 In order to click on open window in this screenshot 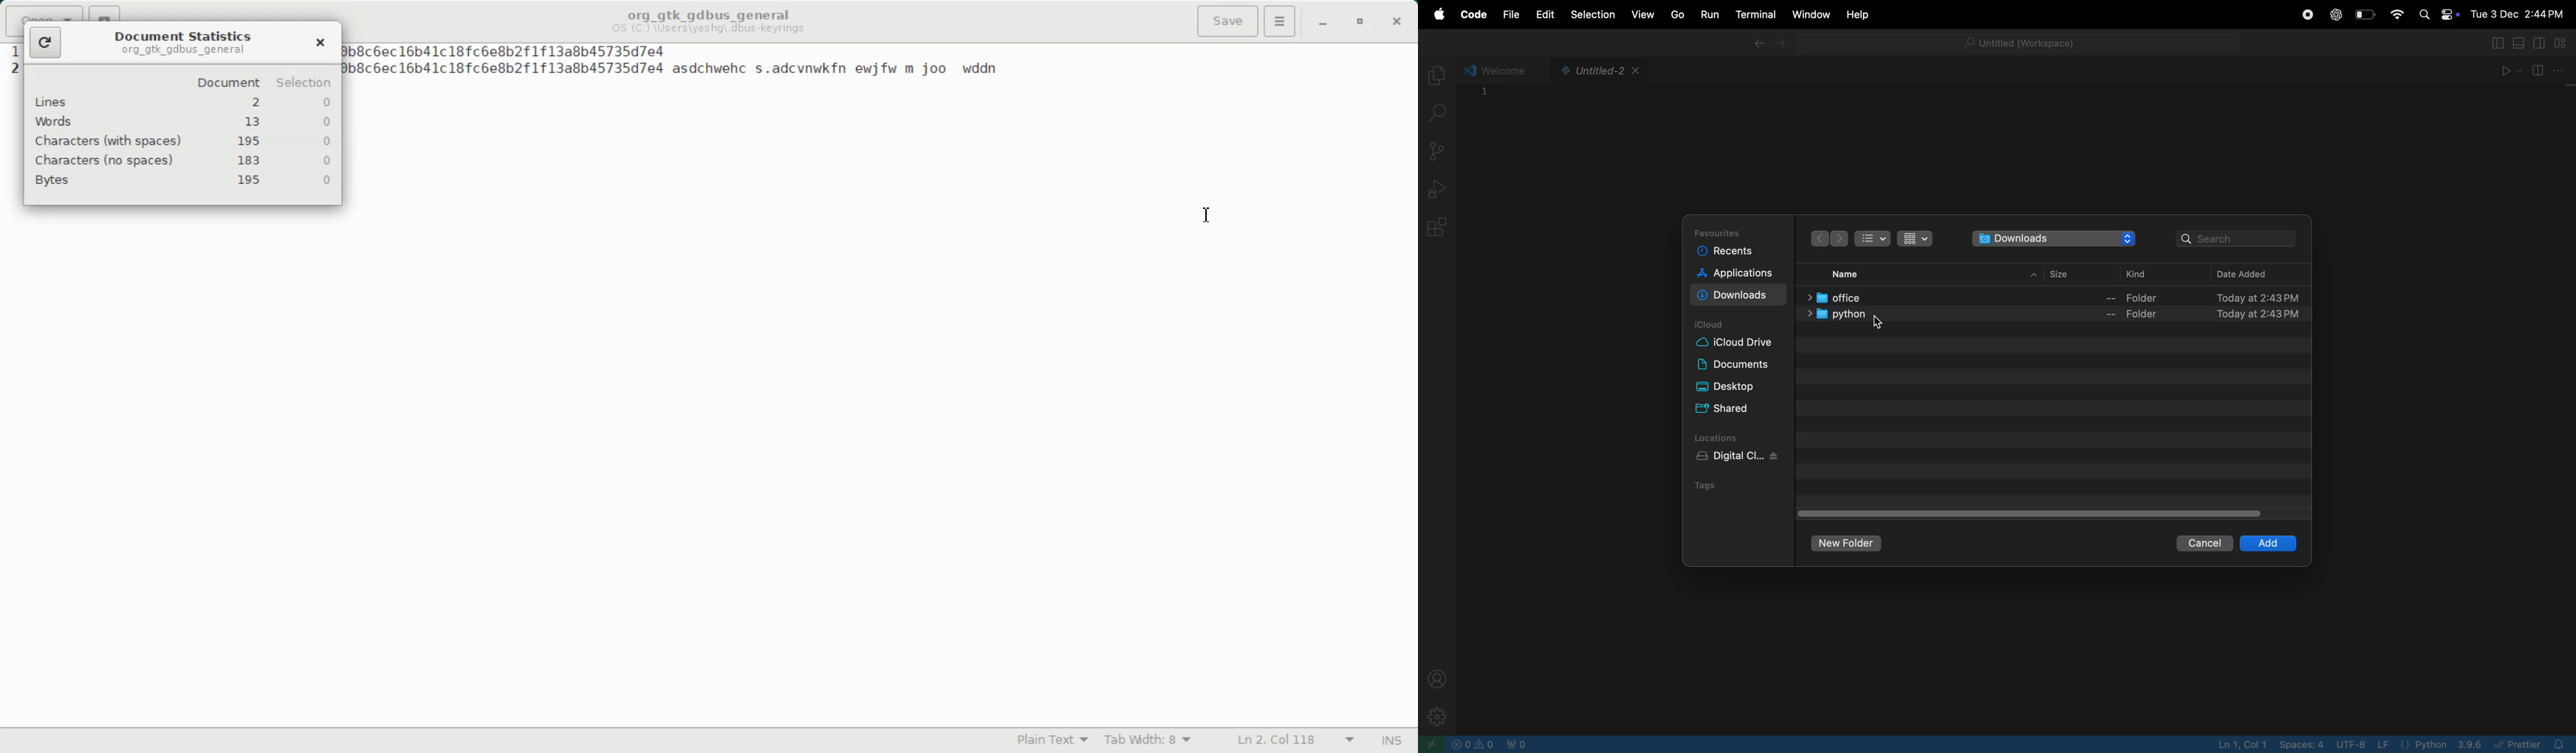, I will do `click(1430, 744)`.